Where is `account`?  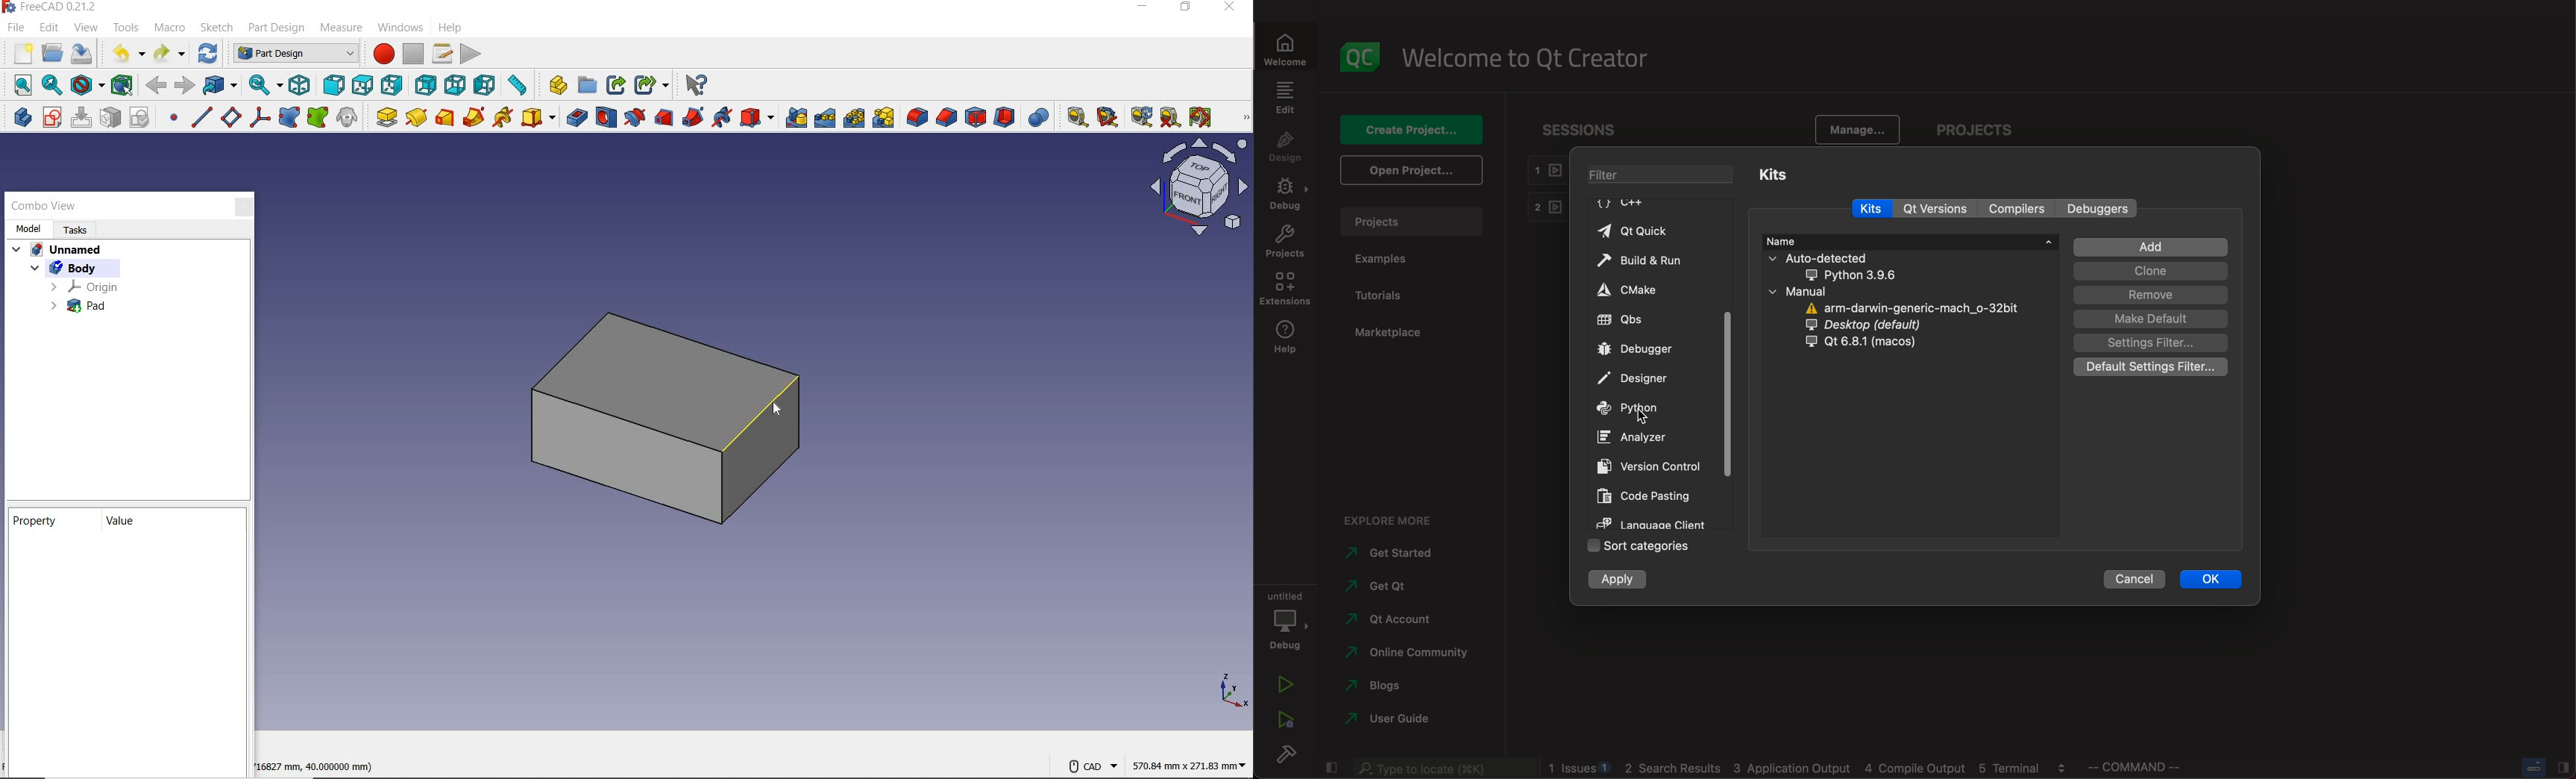
account is located at coordinates (1393, 620).